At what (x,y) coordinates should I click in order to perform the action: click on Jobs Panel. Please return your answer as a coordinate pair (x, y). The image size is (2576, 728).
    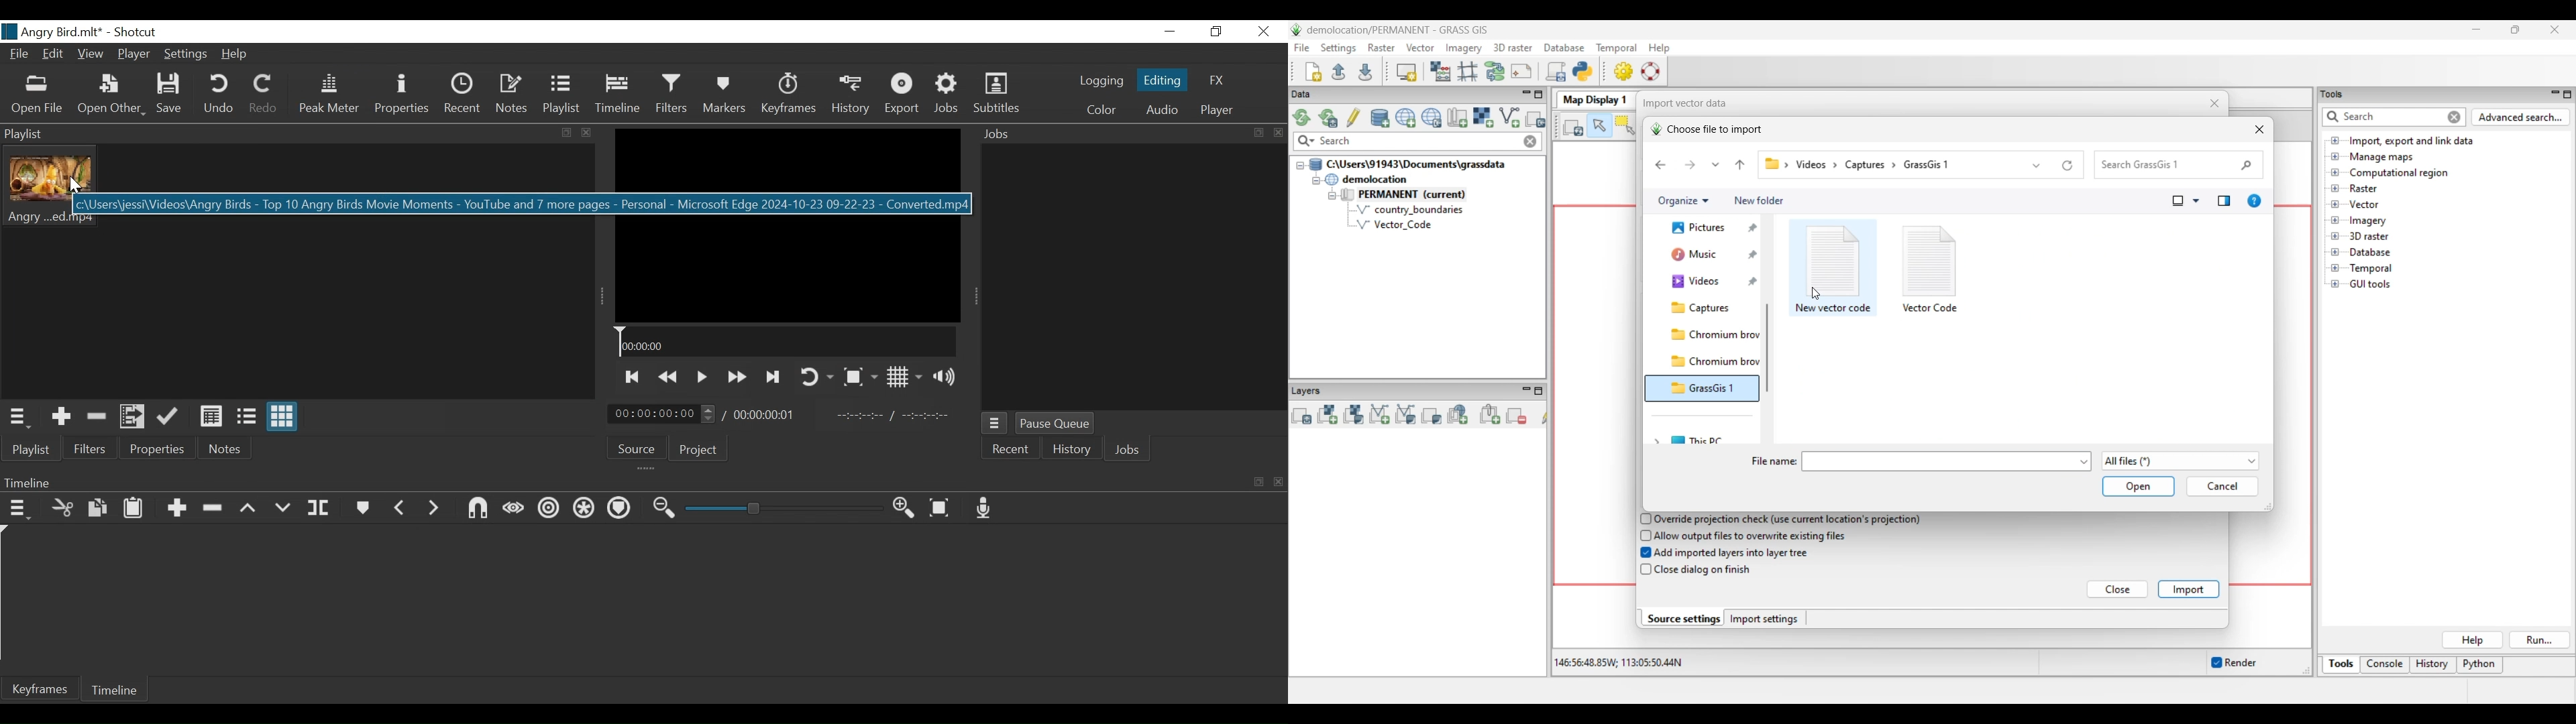
    Looking at the image, I should click on (1133, 276).